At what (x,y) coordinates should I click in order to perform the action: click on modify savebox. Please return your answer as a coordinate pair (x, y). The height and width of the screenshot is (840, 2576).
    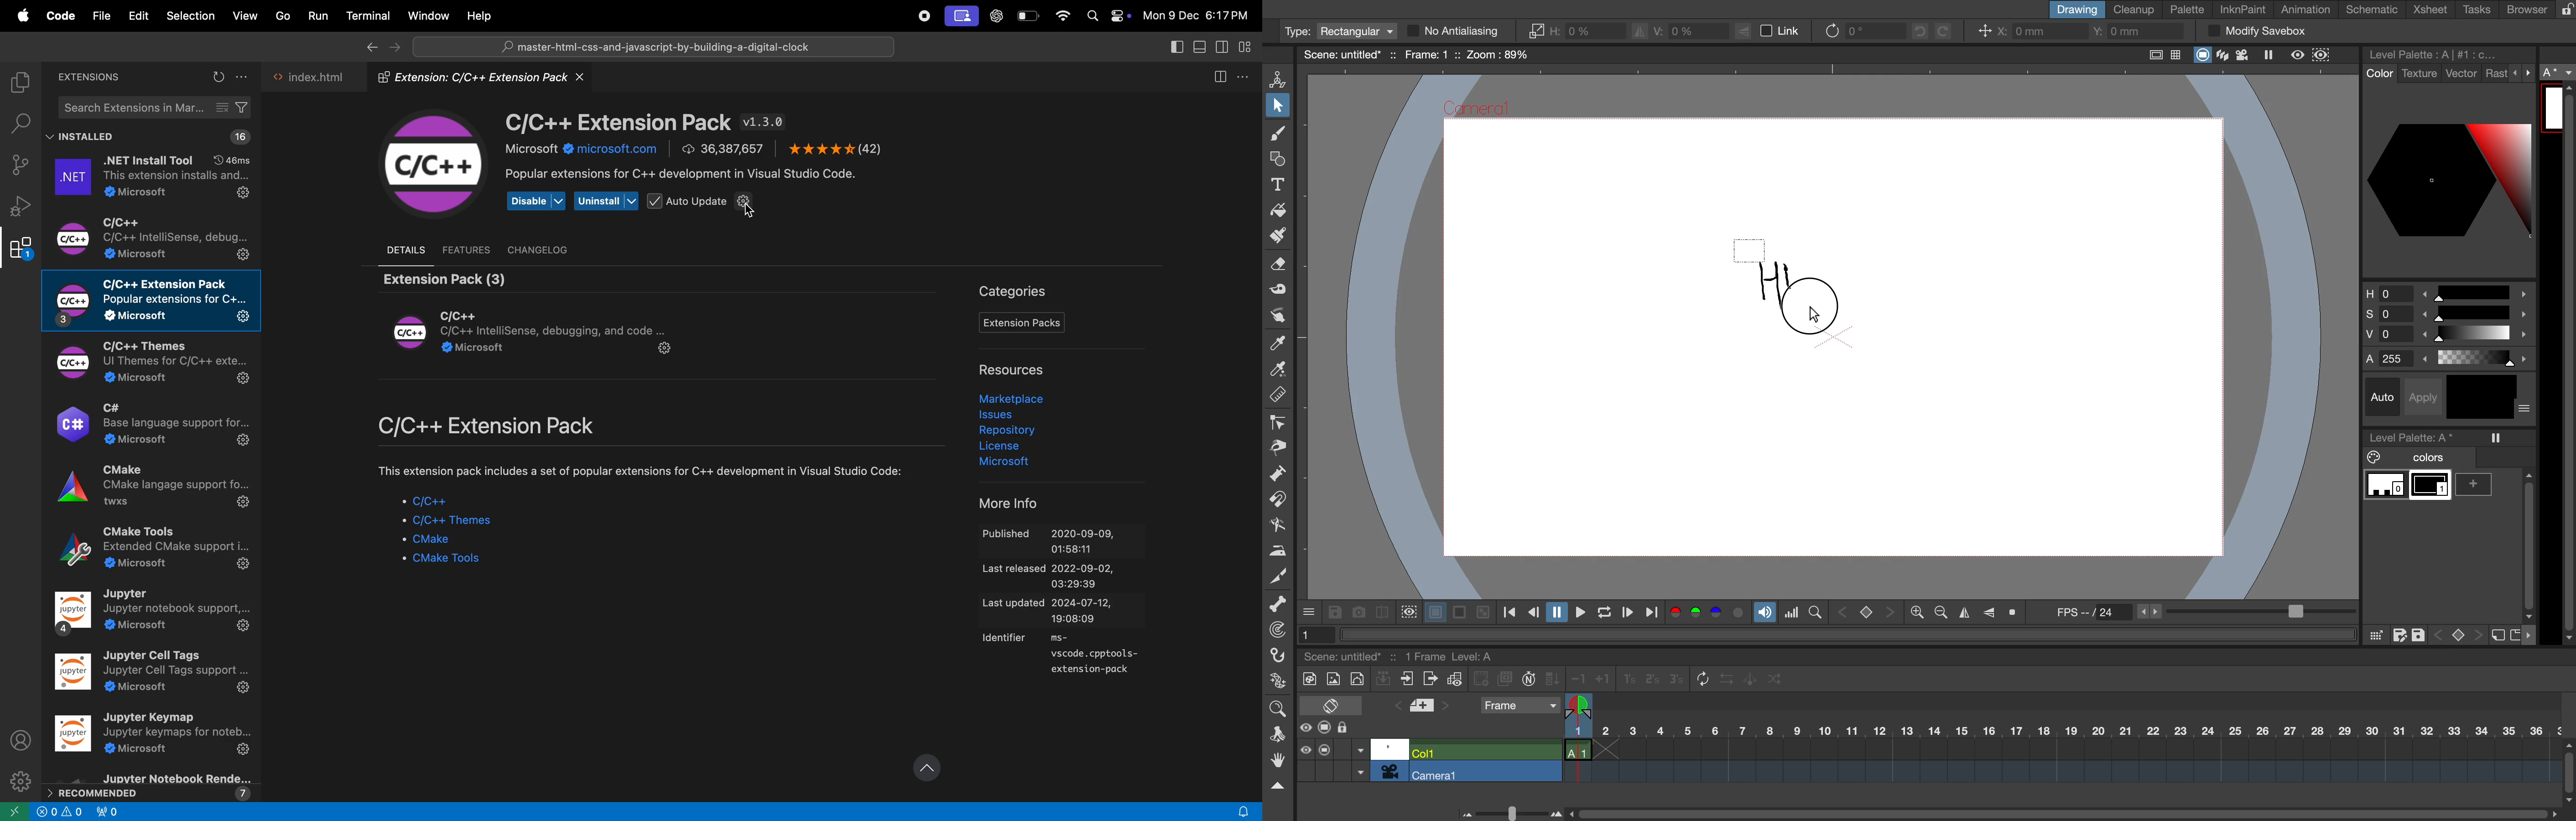
    Looking at the image, I should click on (2256, 31).